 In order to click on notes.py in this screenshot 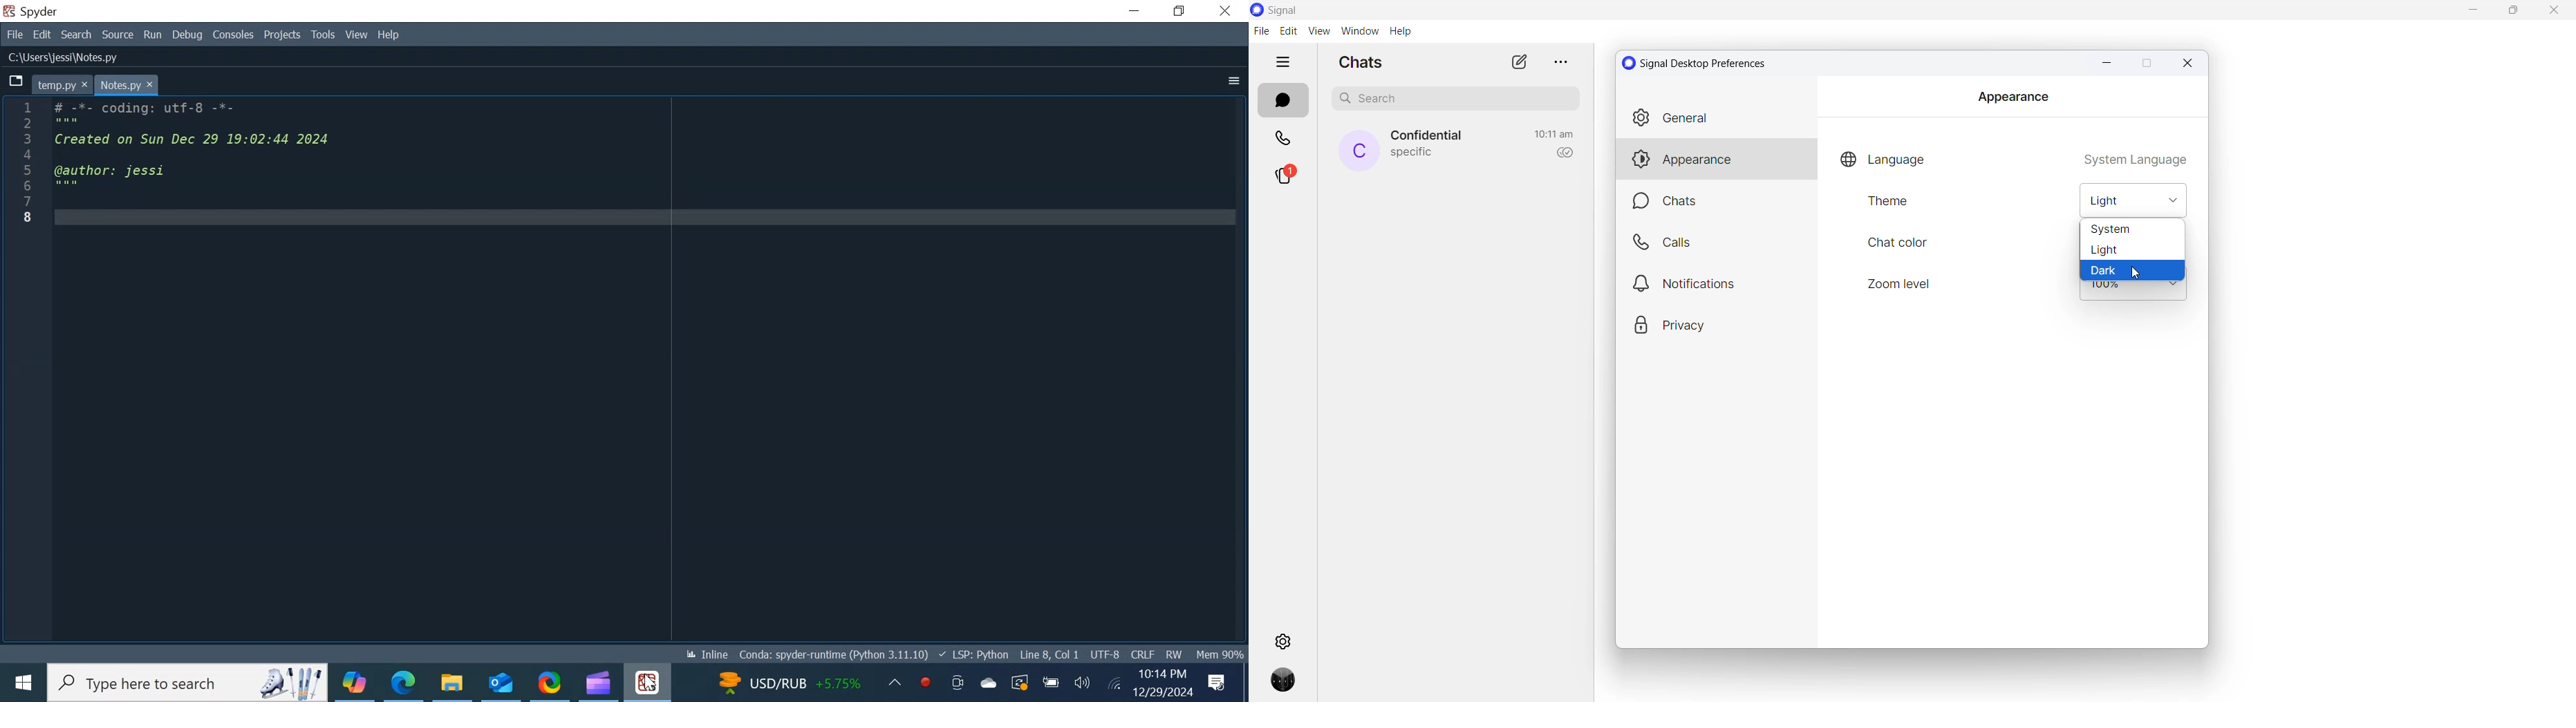, I will do `click(127, 84)`.